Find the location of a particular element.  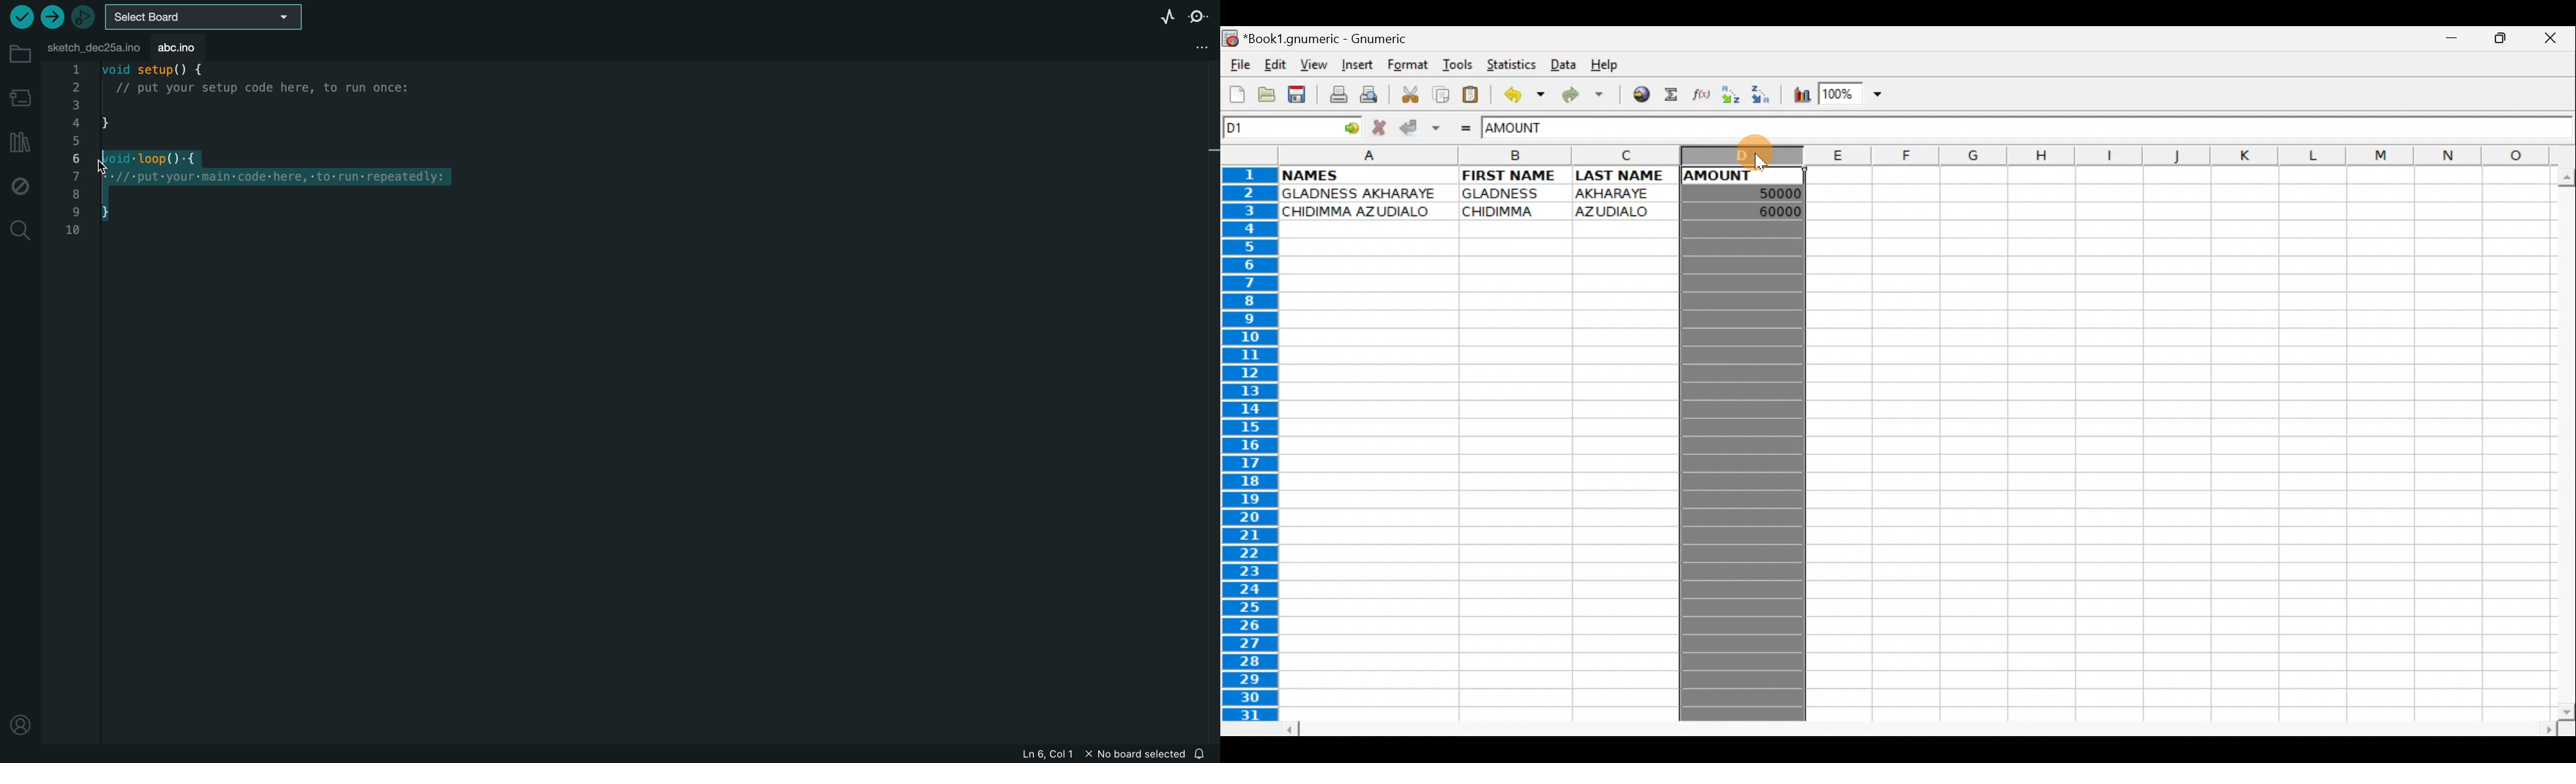

file  settings is located at coordinates (1192, 47).